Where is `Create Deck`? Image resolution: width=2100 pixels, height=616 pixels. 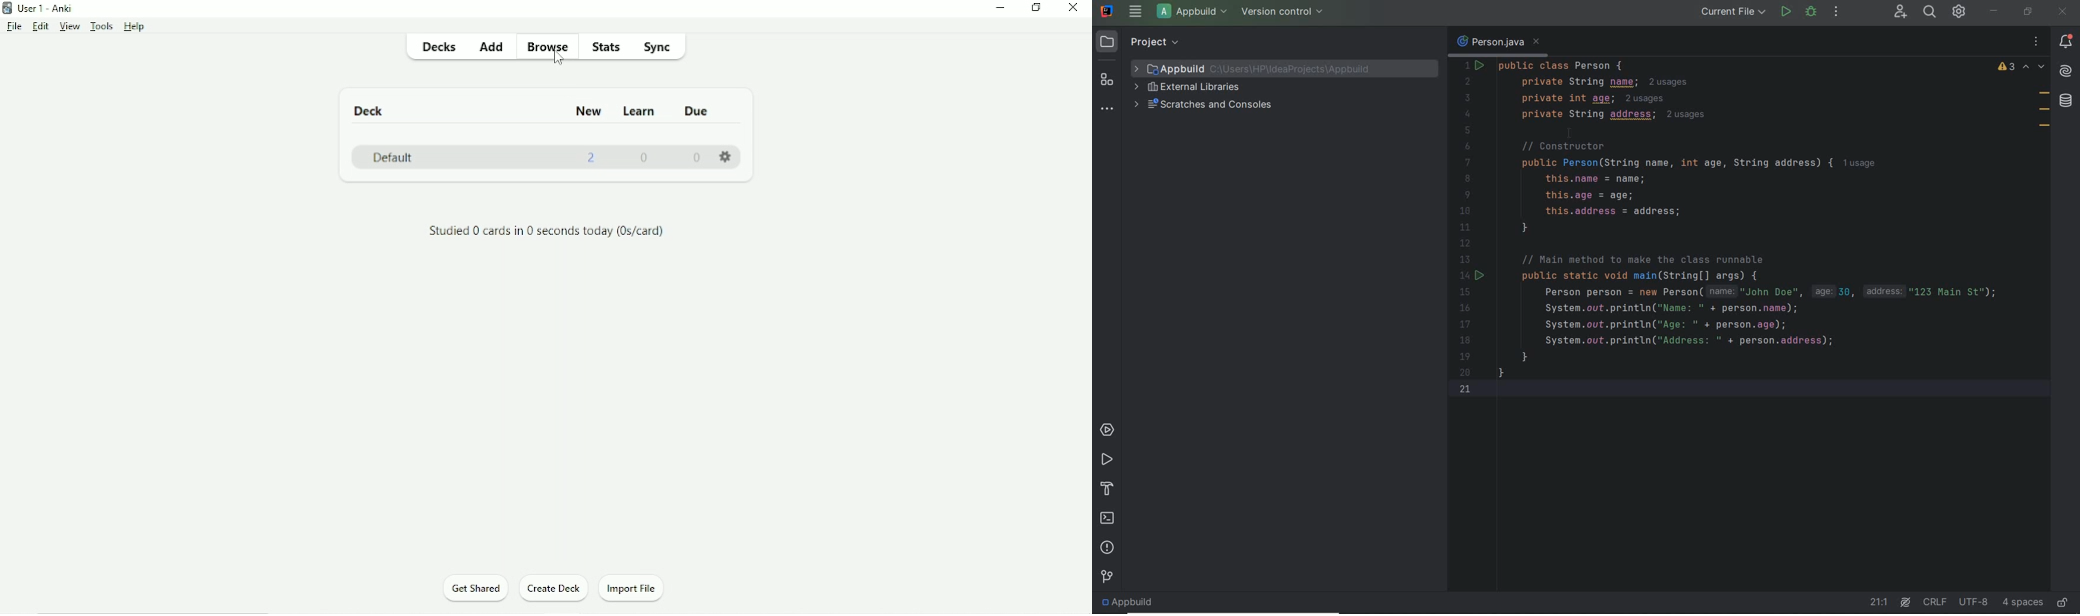 Create Deck is located at coordinates (555, 588).